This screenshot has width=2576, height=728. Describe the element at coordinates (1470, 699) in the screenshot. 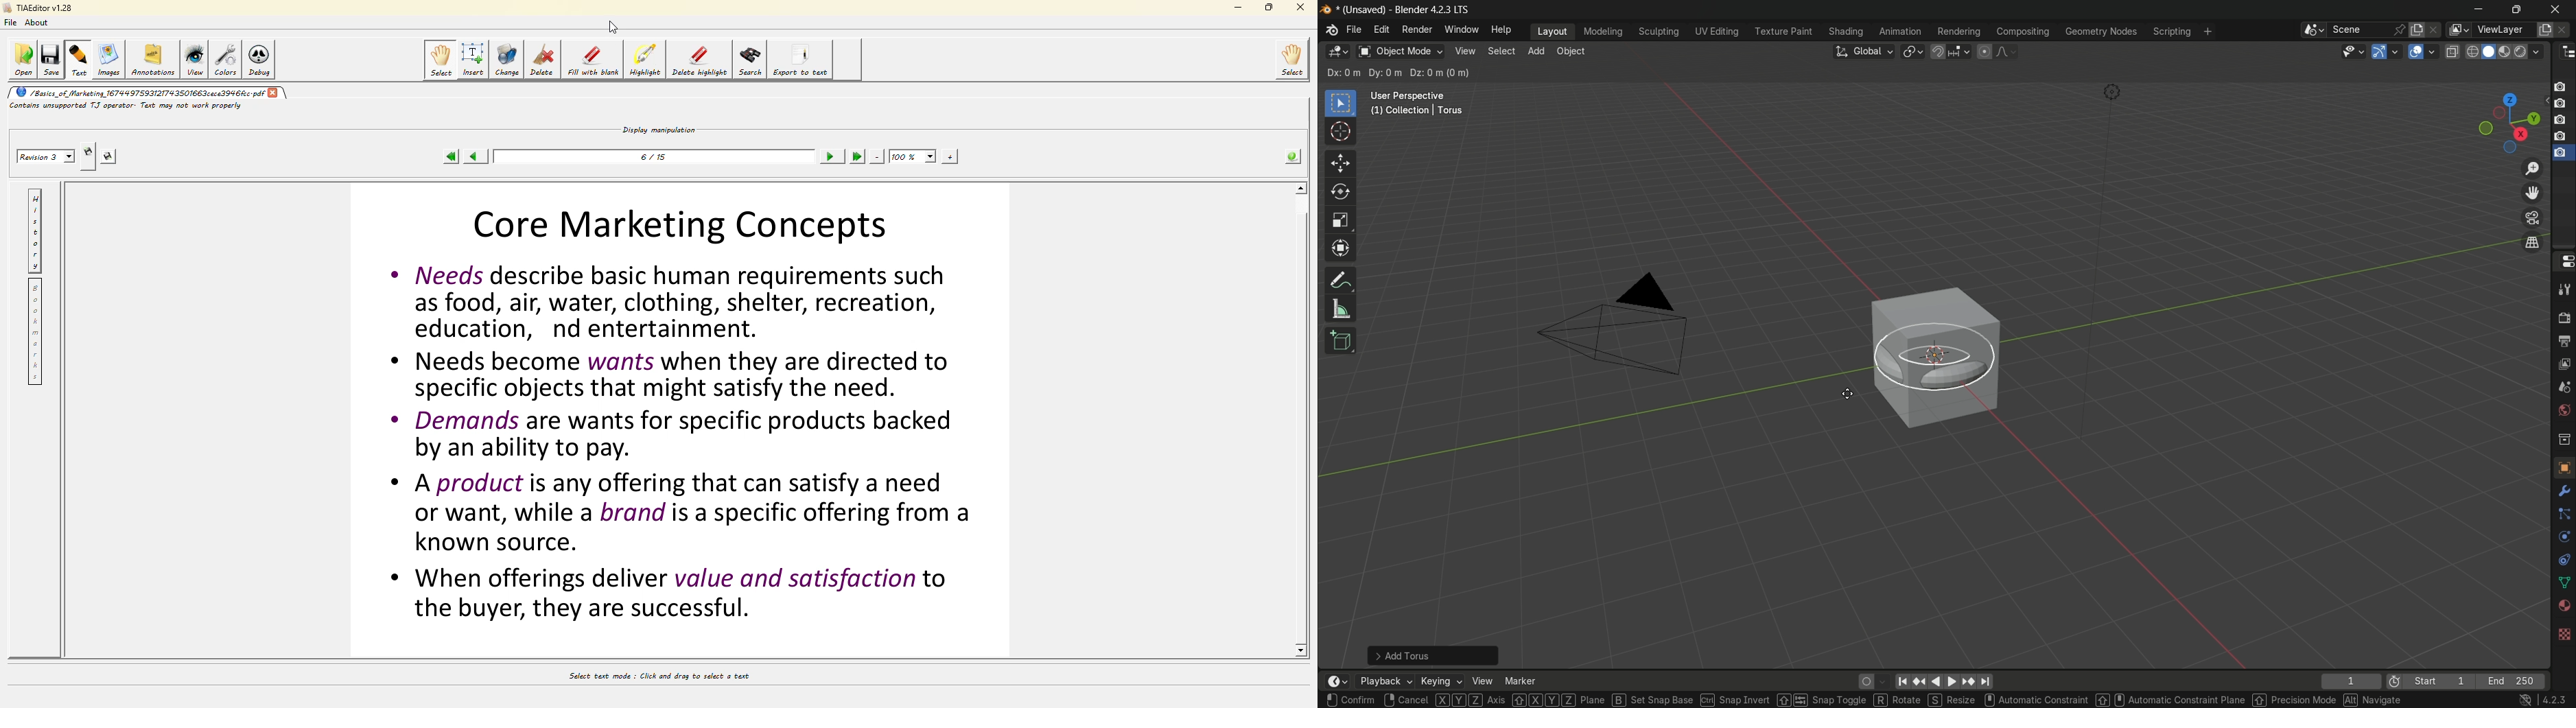

I see `Axis` at that location.